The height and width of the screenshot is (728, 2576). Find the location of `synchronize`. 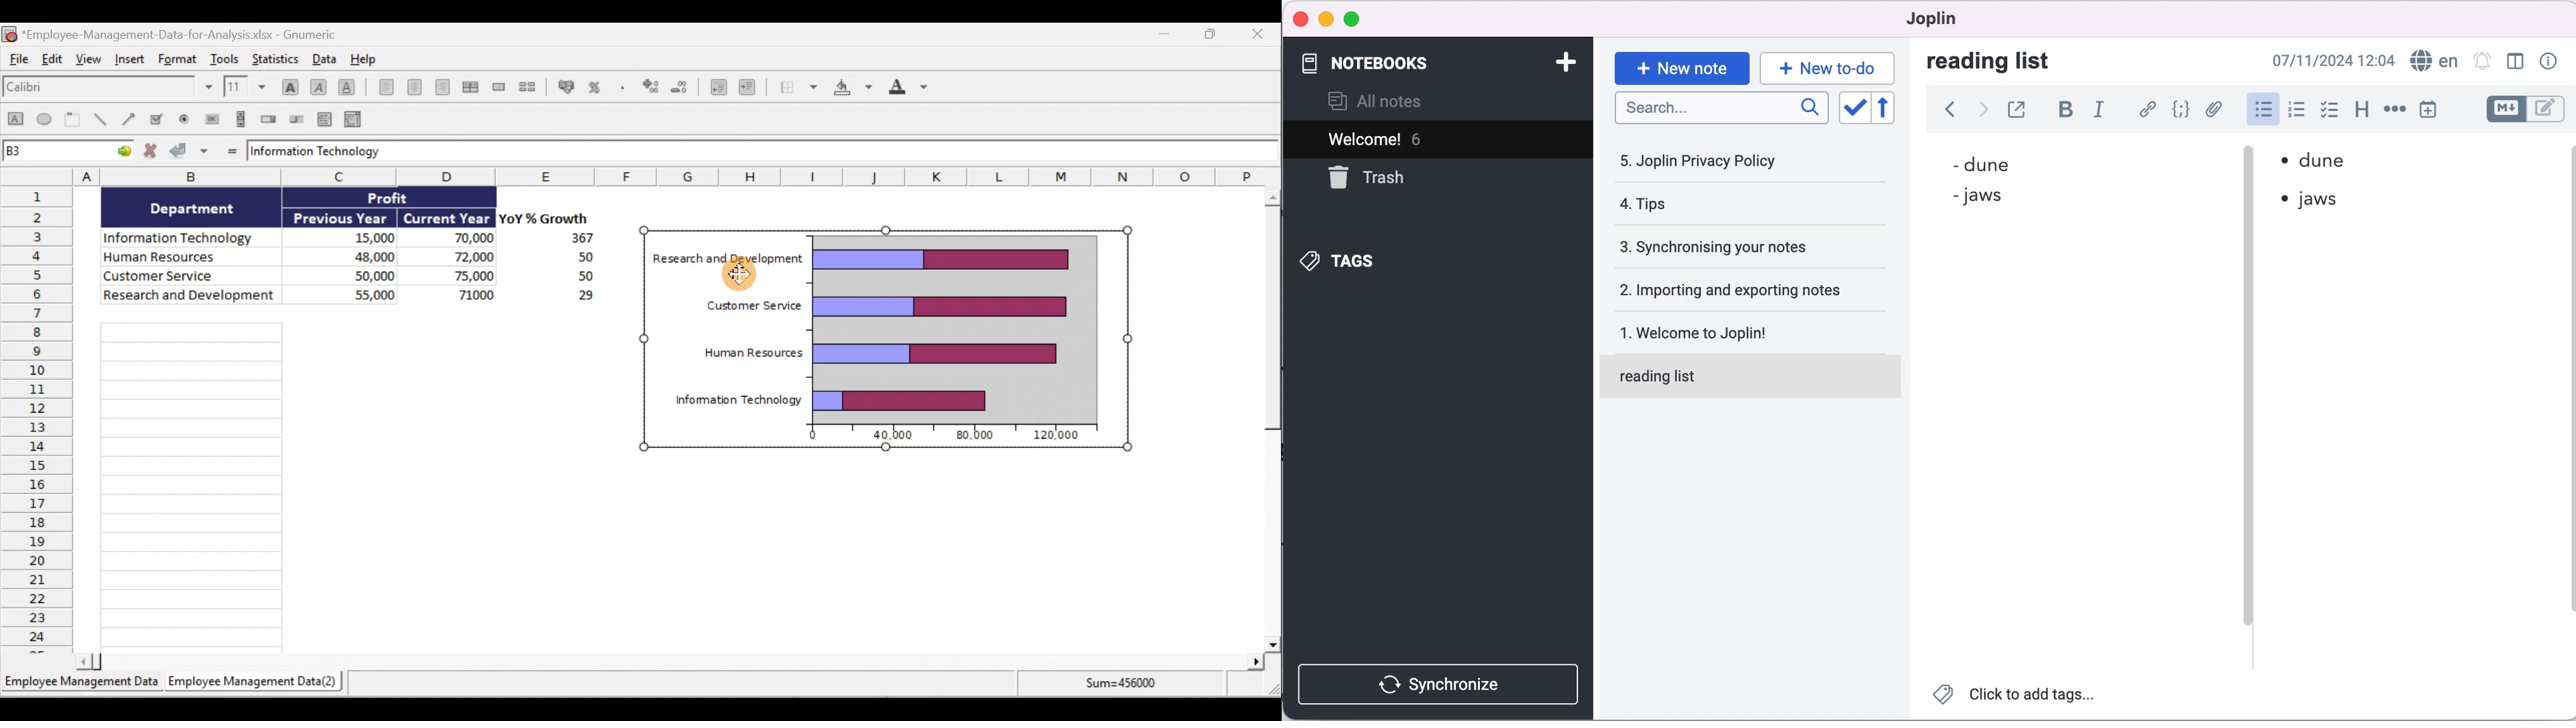

synchronize is located at coordinates (1437, 684).